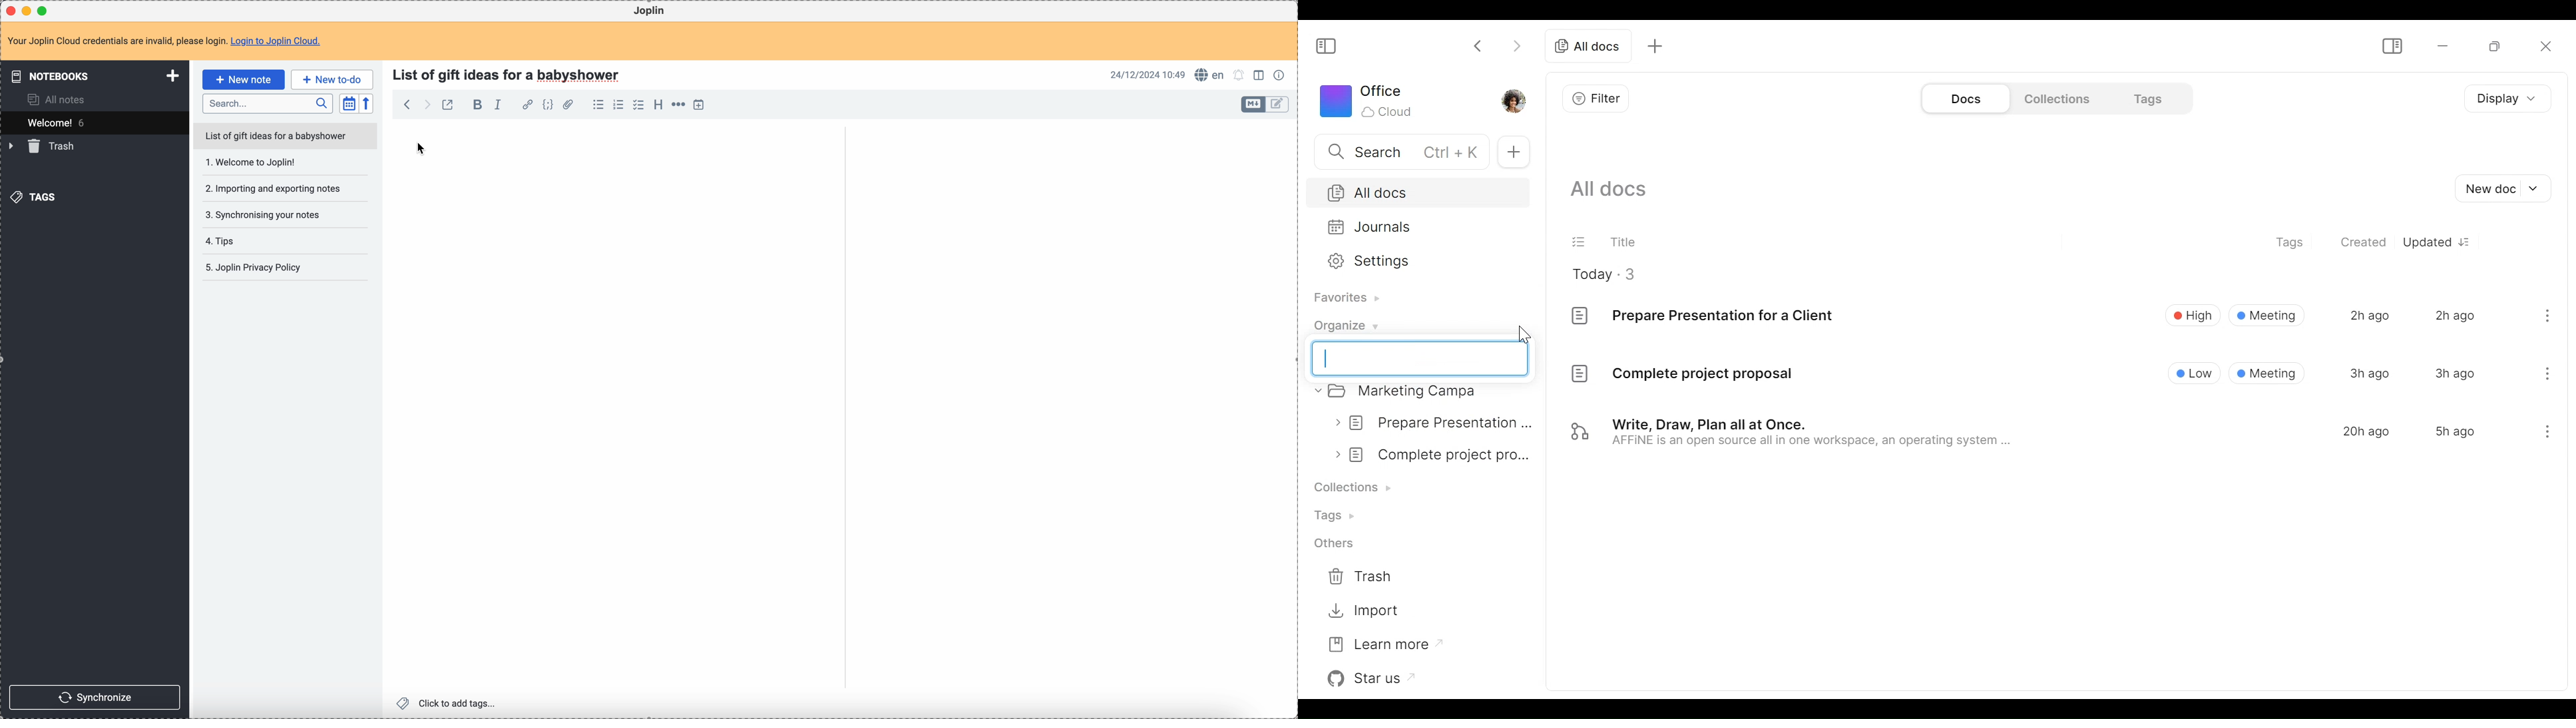 Image resolution: width=2576 pixels, height=728 pixels. I want to click on numbered list, so click(620, 104).